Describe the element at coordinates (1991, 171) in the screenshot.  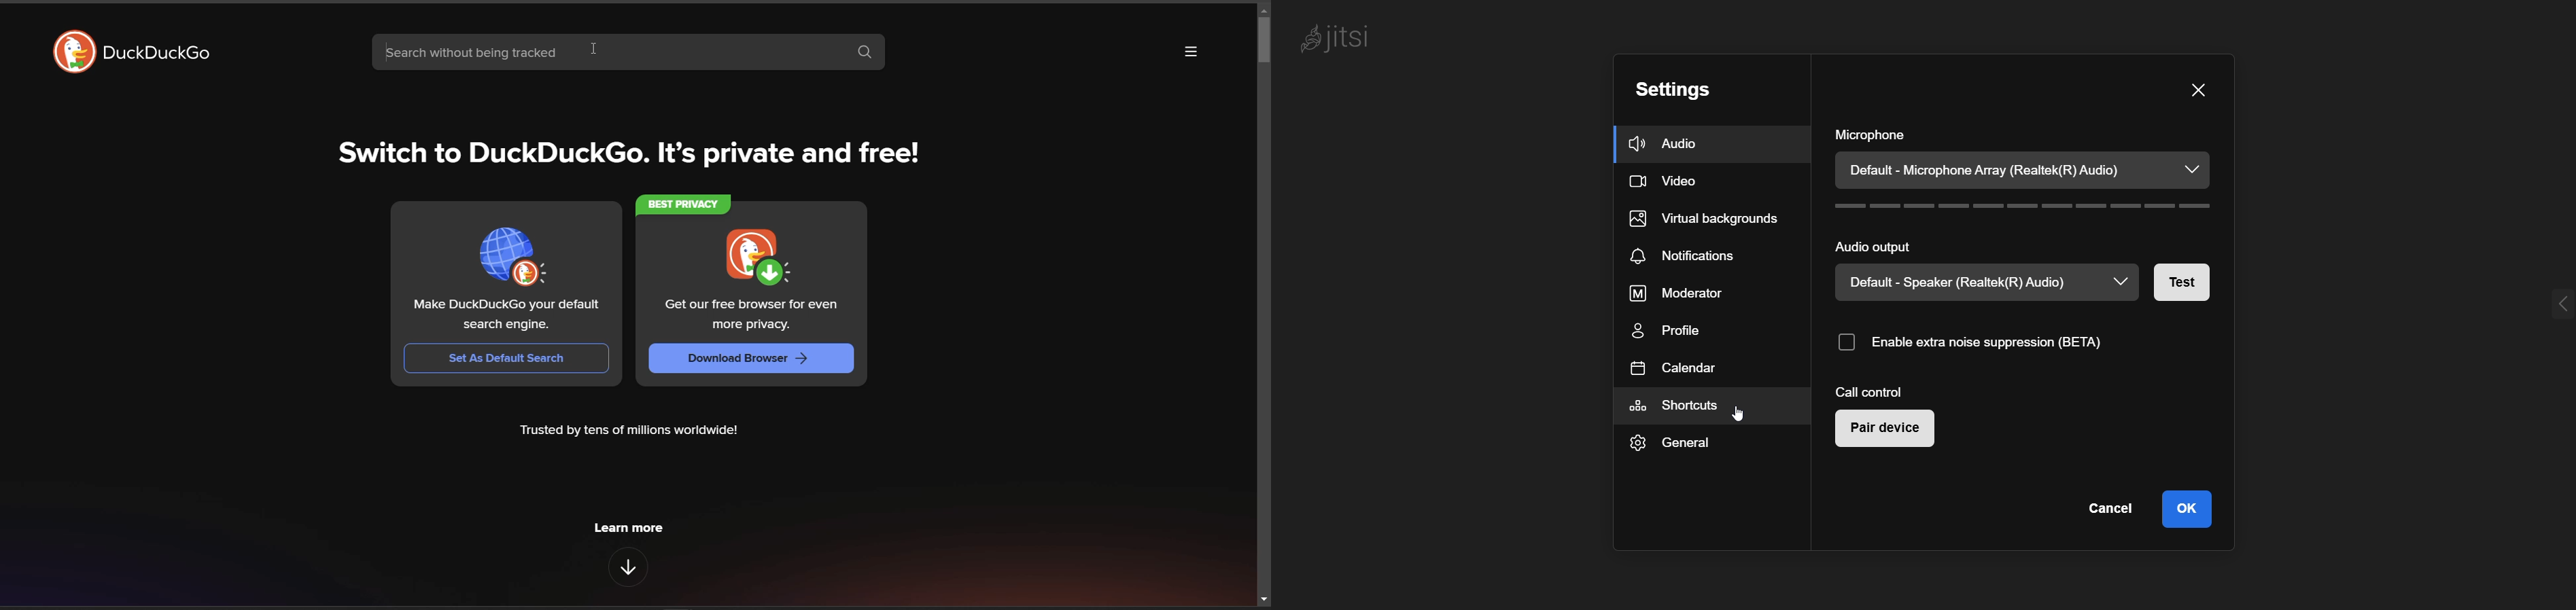
I see `Default - Microphone Array (Realtek(R) Audio)` at that location.